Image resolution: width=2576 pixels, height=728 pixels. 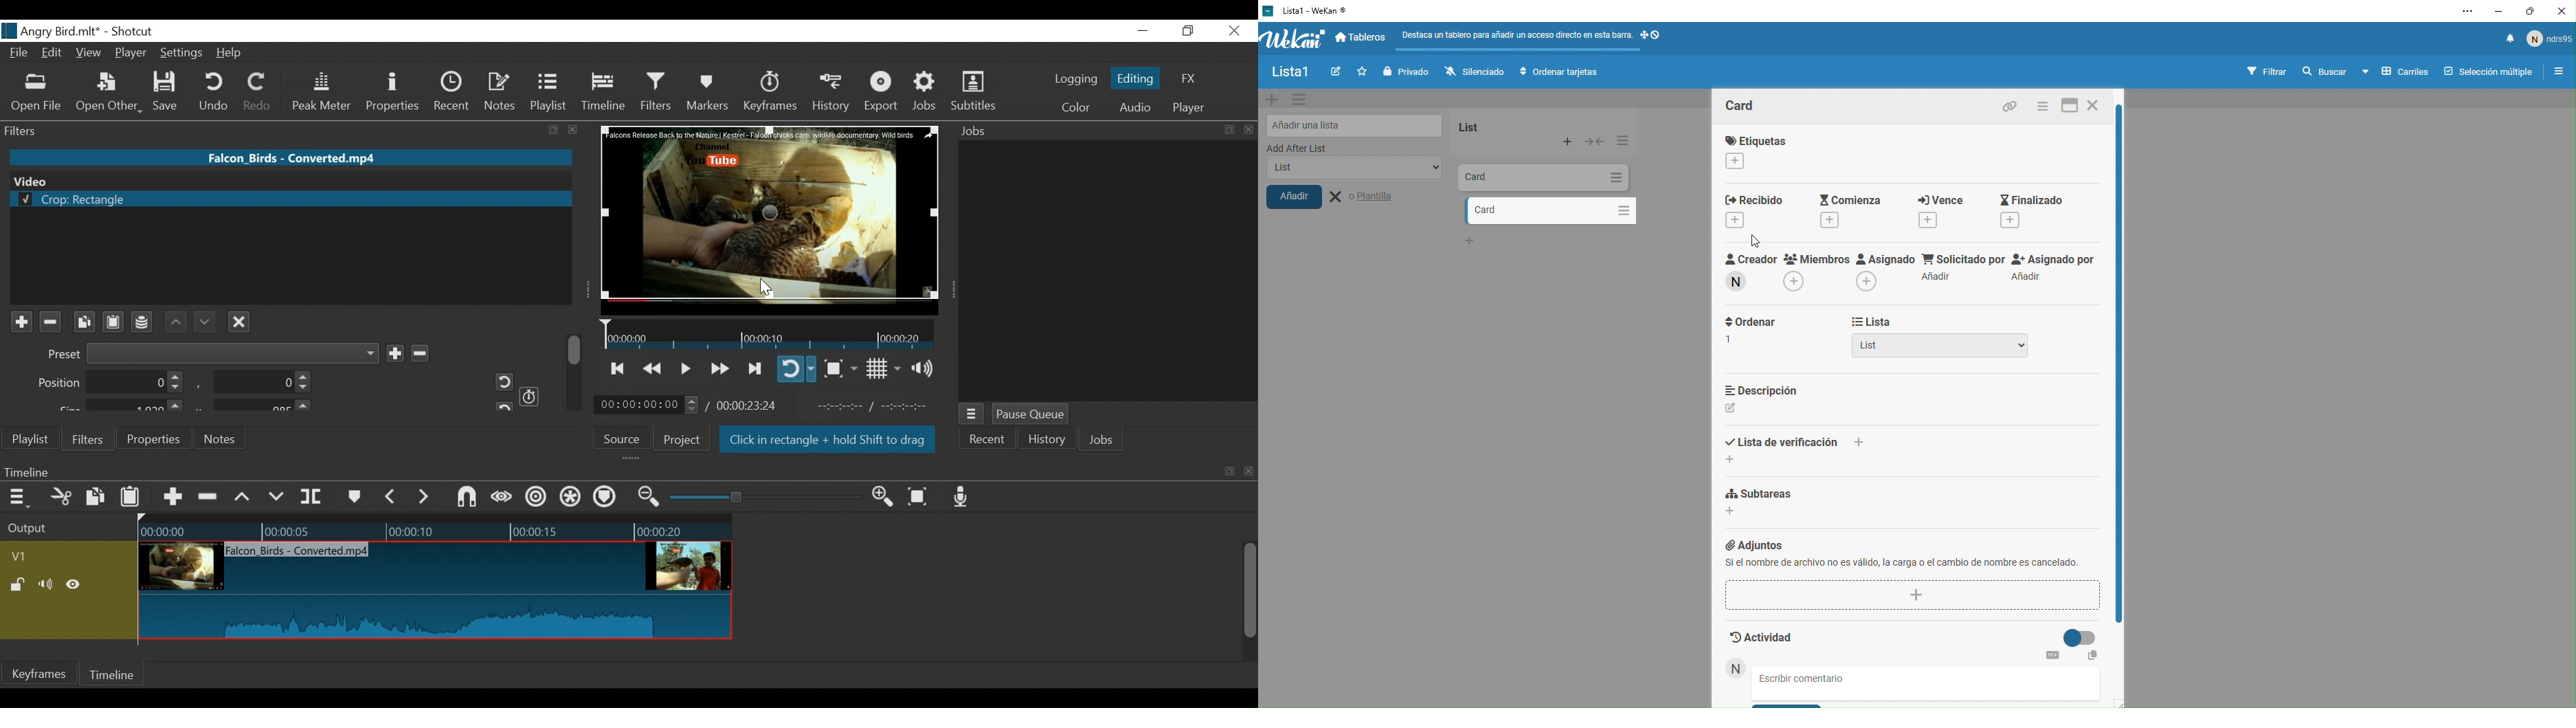 What do you see at coordinates (770, 220) in the screenshot?
I see `Media Viewer` at bounding box center [770, 220].